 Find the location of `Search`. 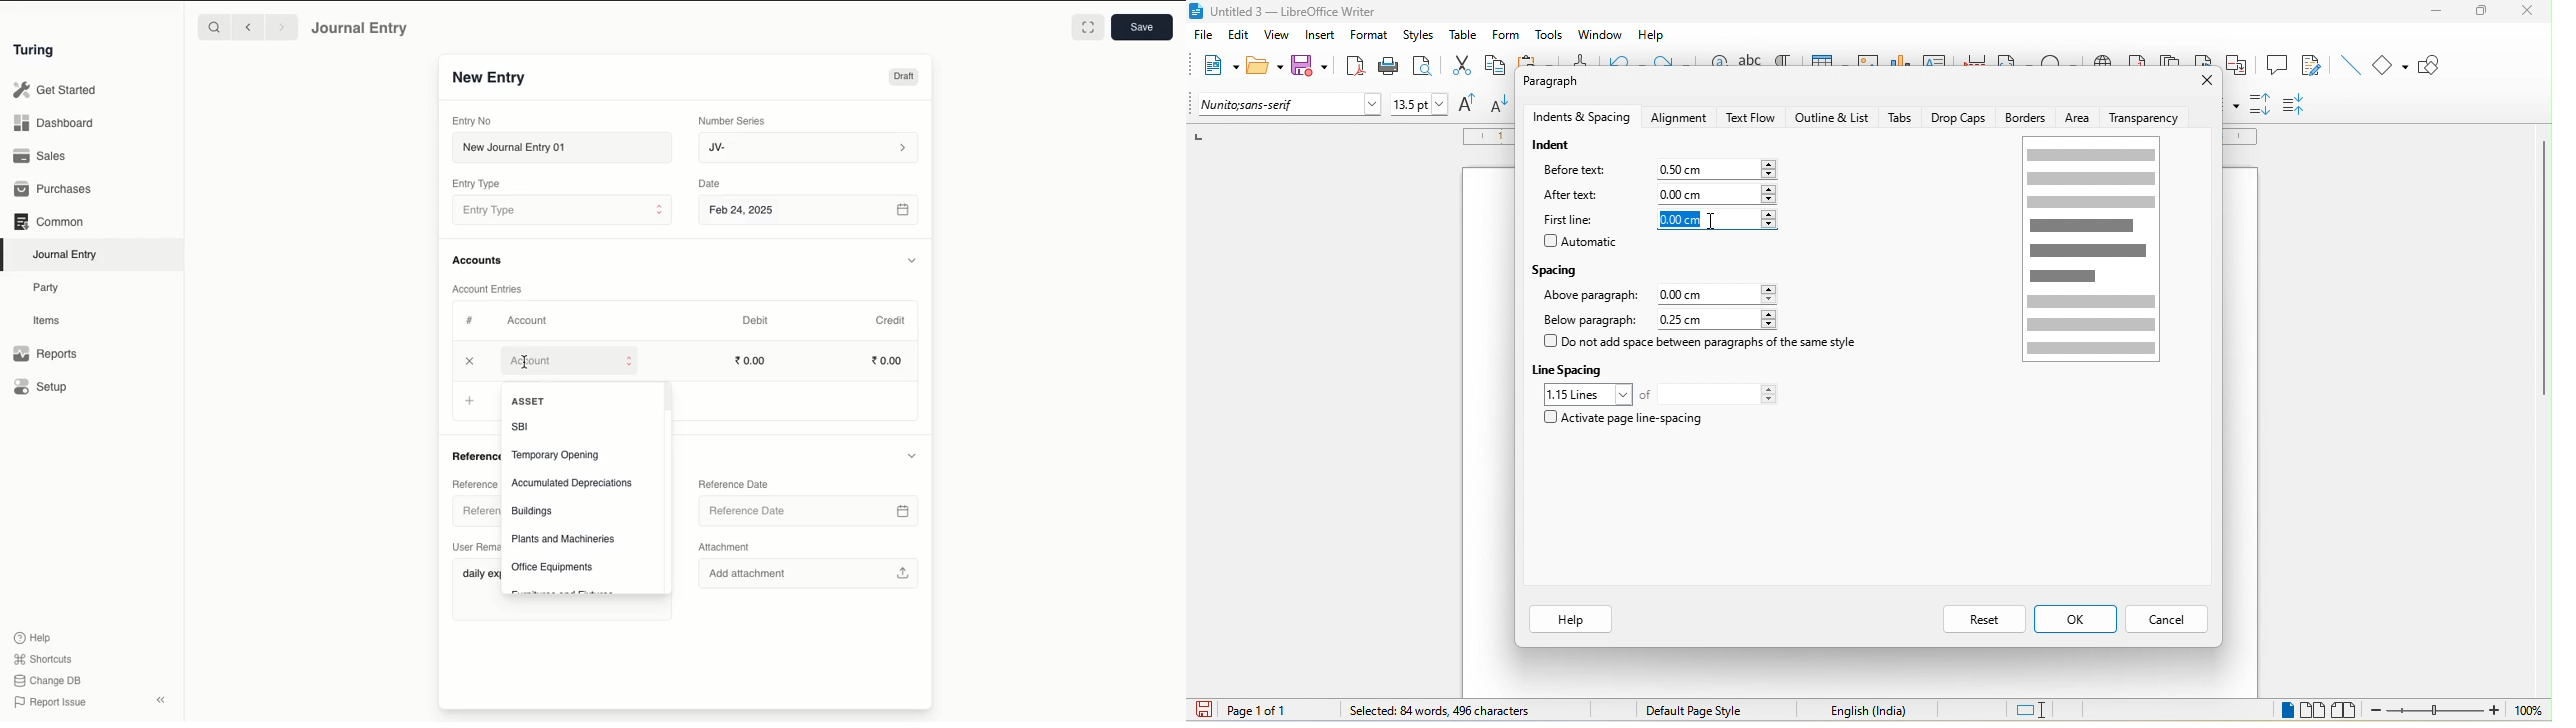

Search is located at coordinates (213, 26).